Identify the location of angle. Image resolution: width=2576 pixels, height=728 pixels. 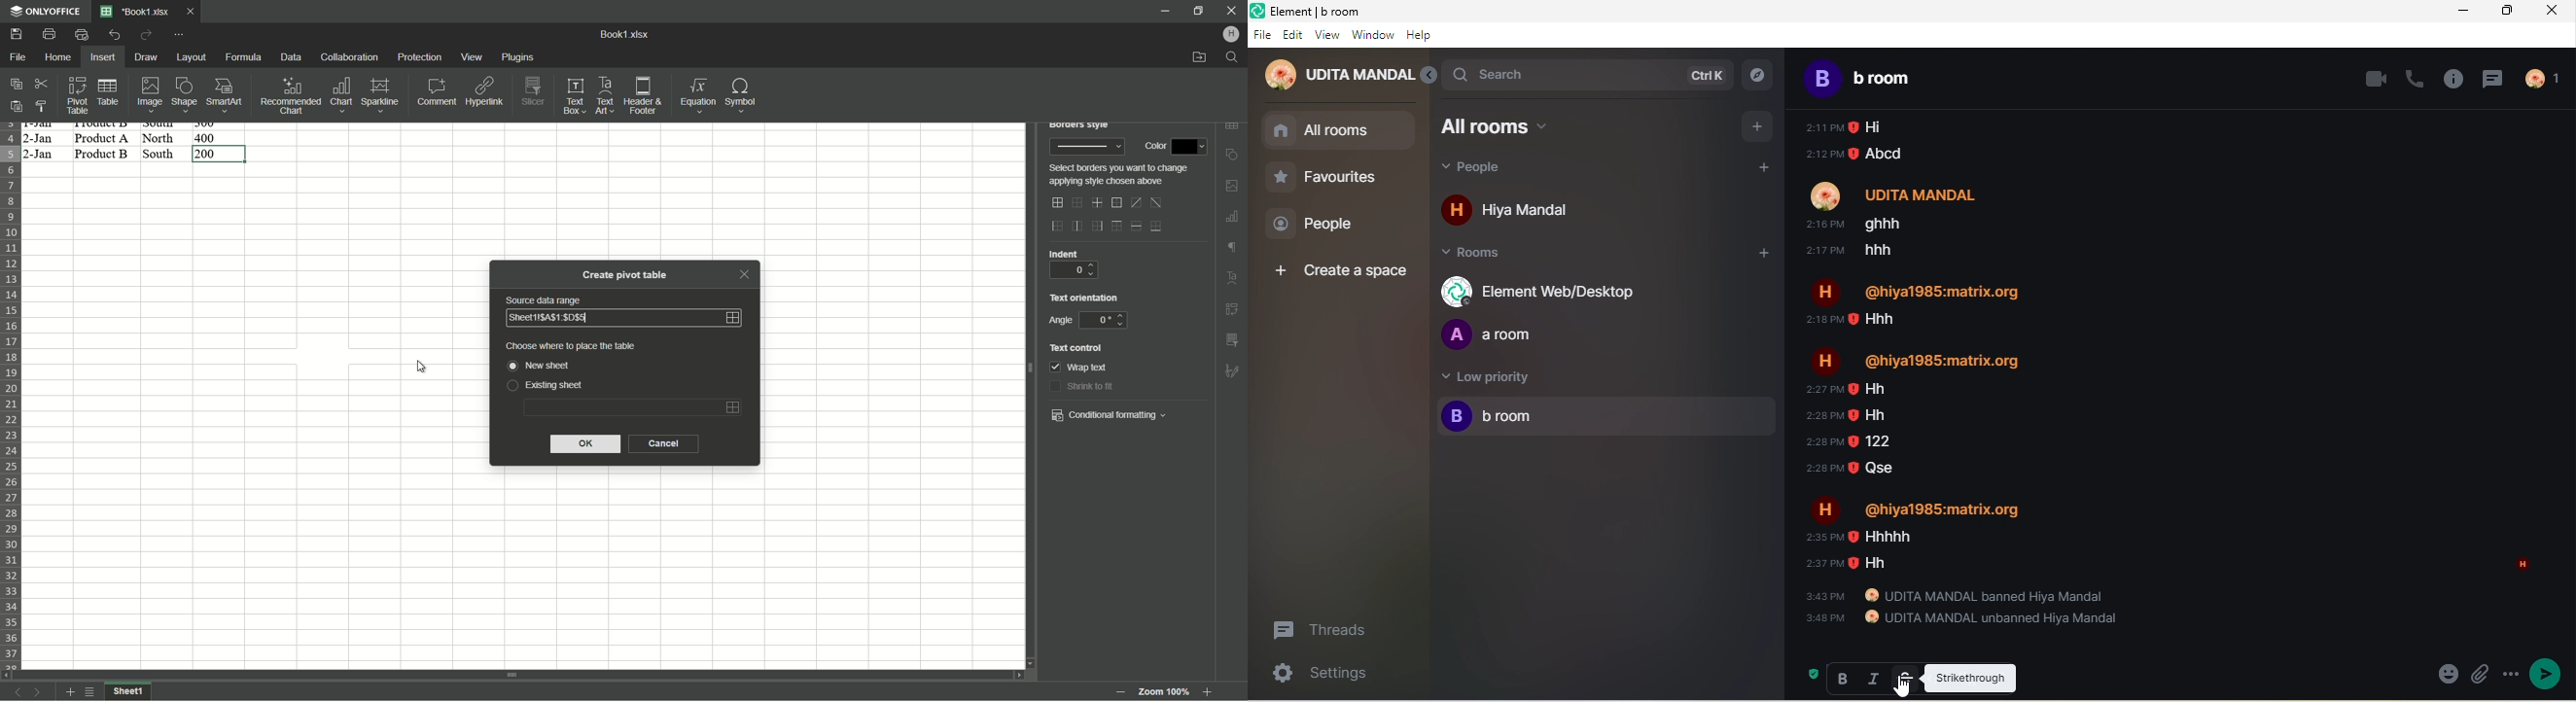
(1063, 321).